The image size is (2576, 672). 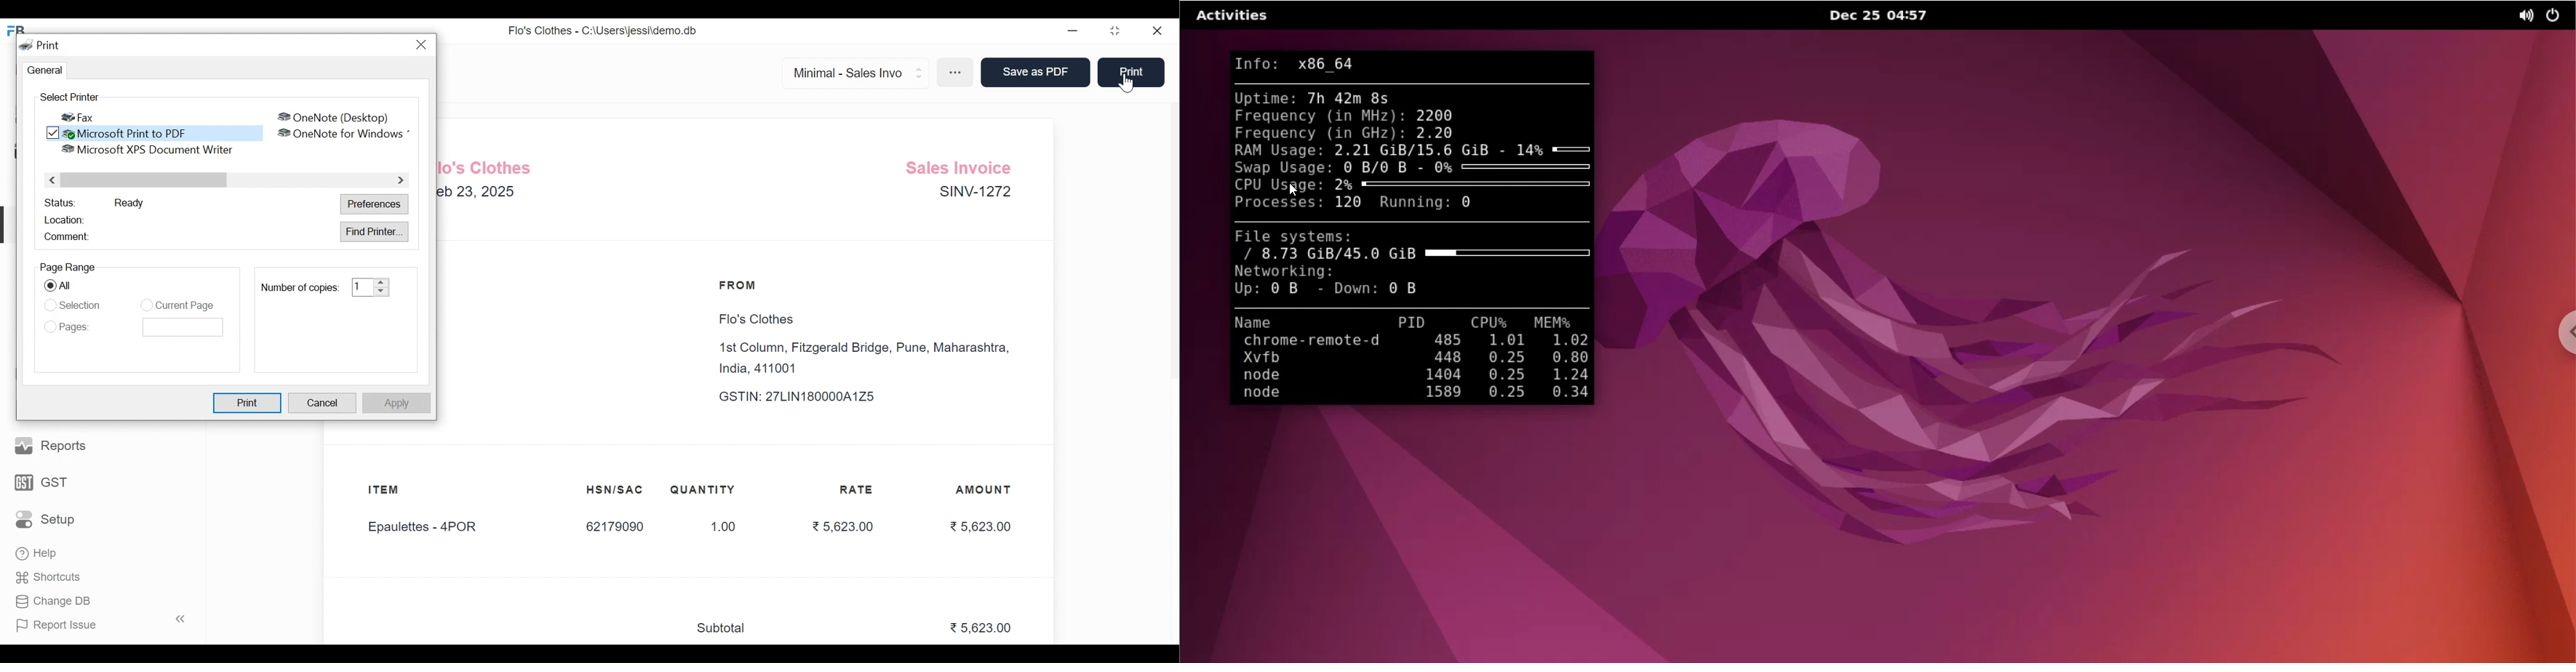 What do you see at coordinates (334, 117) in the screenshot?
I see `OneNote (Desktop)` at bounding box center [334, 117].